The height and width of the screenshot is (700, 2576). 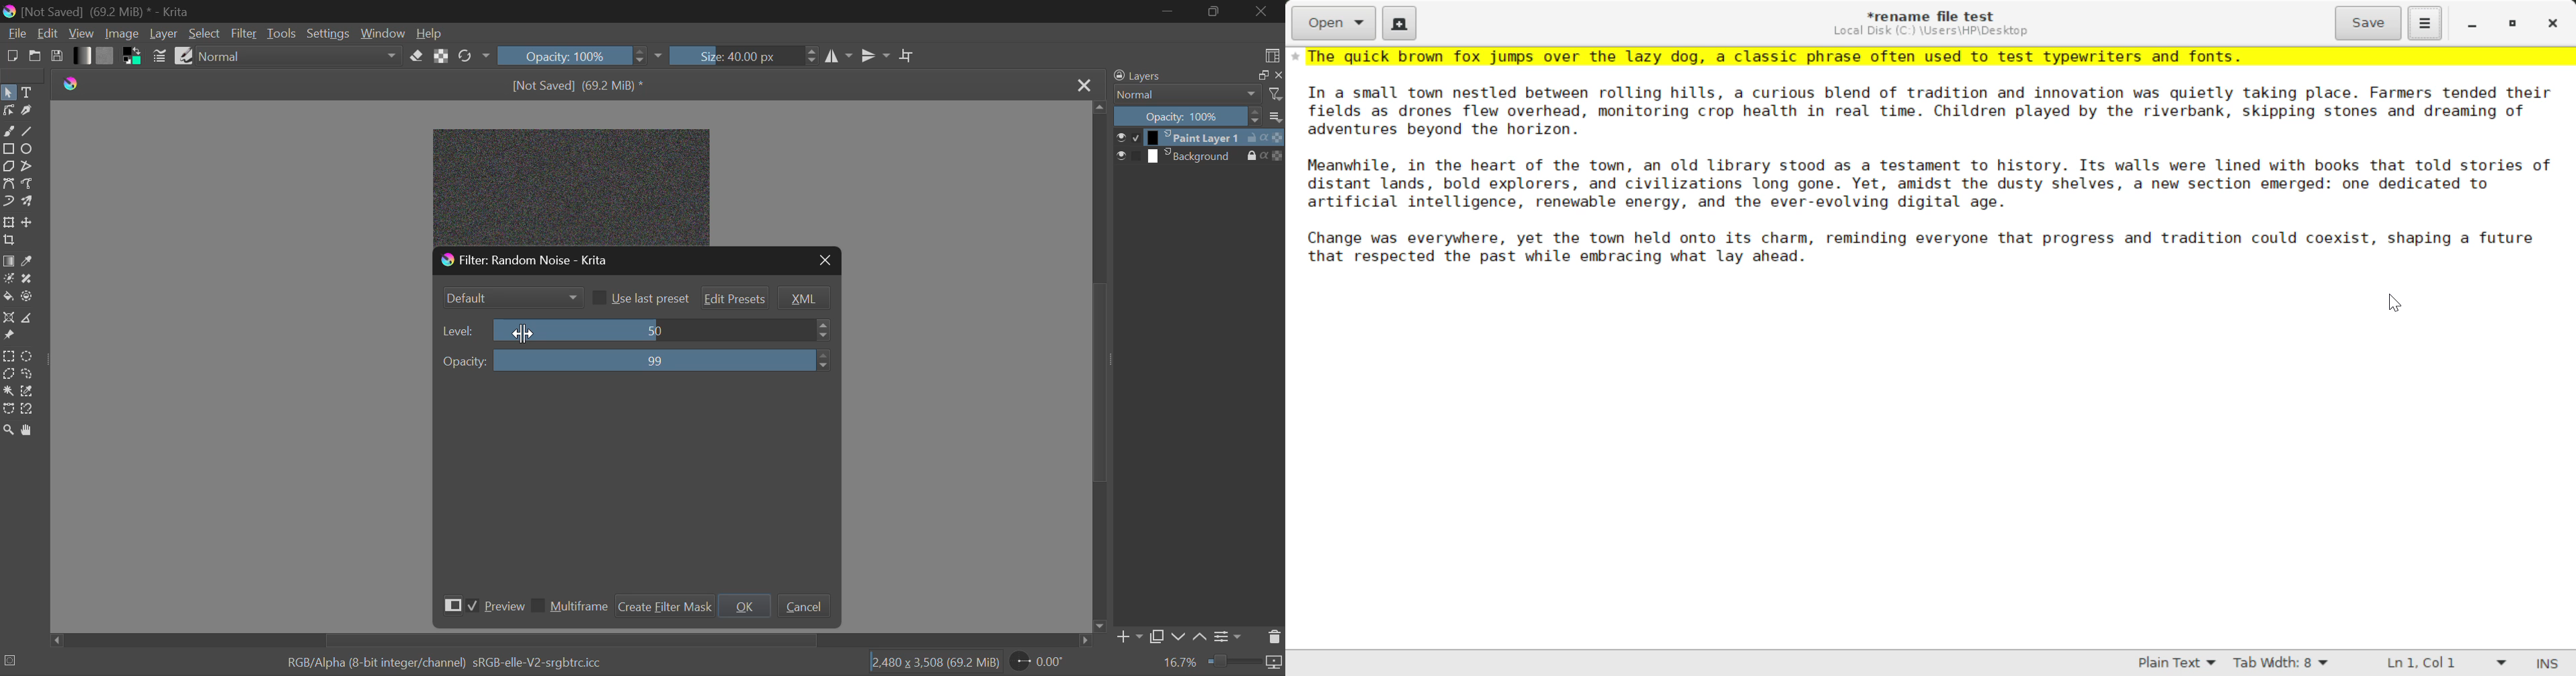 What do you see at coordinates (876, 55) in the screenshot?
I see `Horizontal Mirror Flip` at bounding box center [876, 55].